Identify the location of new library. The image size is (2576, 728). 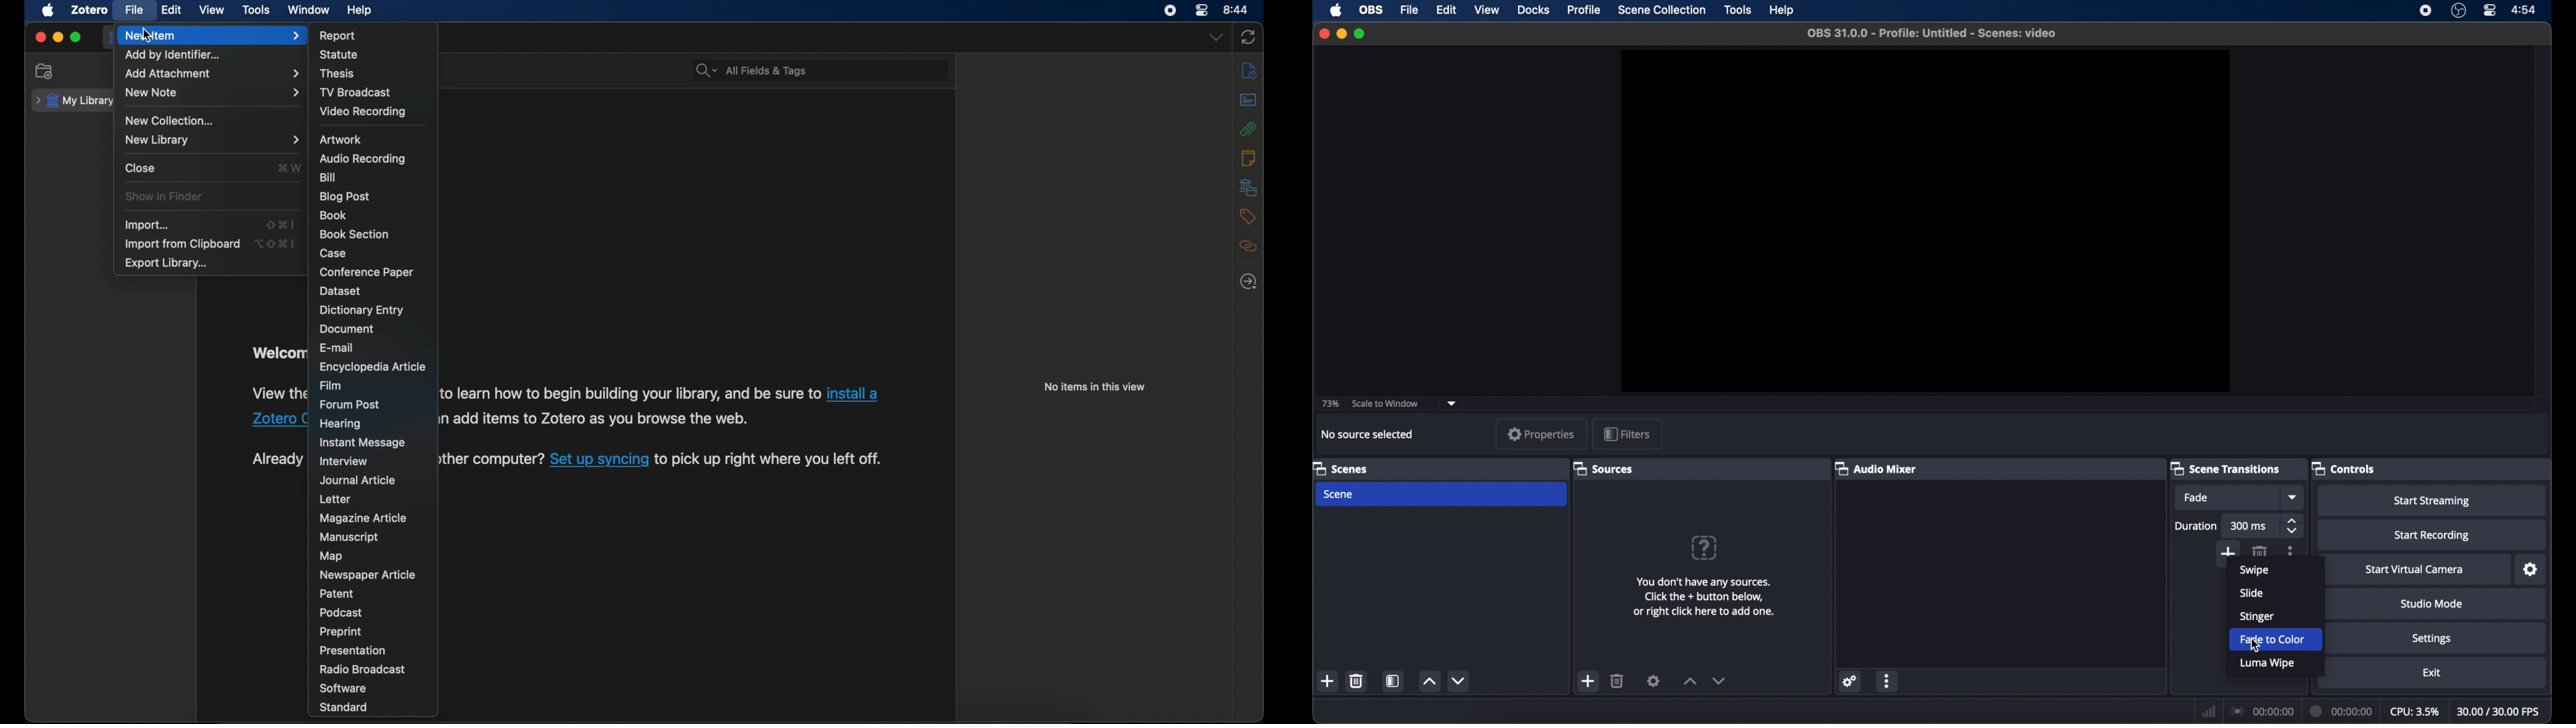
(212, 139).